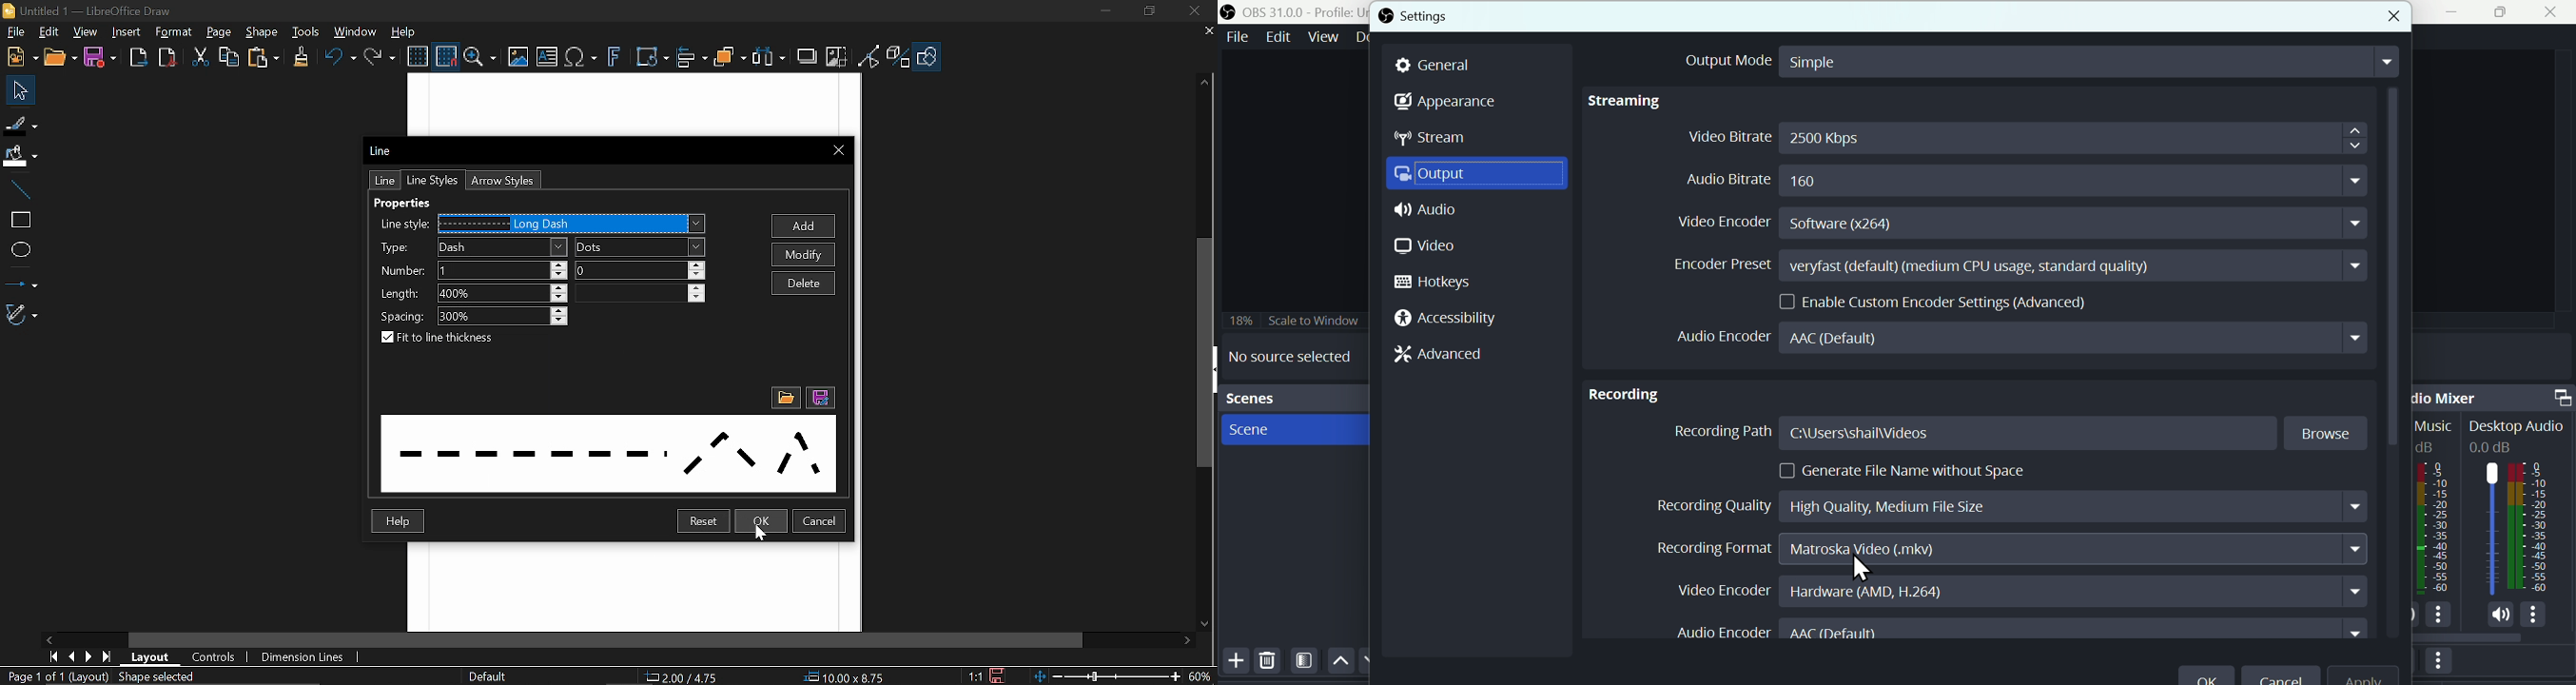 The height and width of the screenshot is (700, 2576). Describe the element at coordinates (54, 656) in the screenshot. I see `First page` at that location.